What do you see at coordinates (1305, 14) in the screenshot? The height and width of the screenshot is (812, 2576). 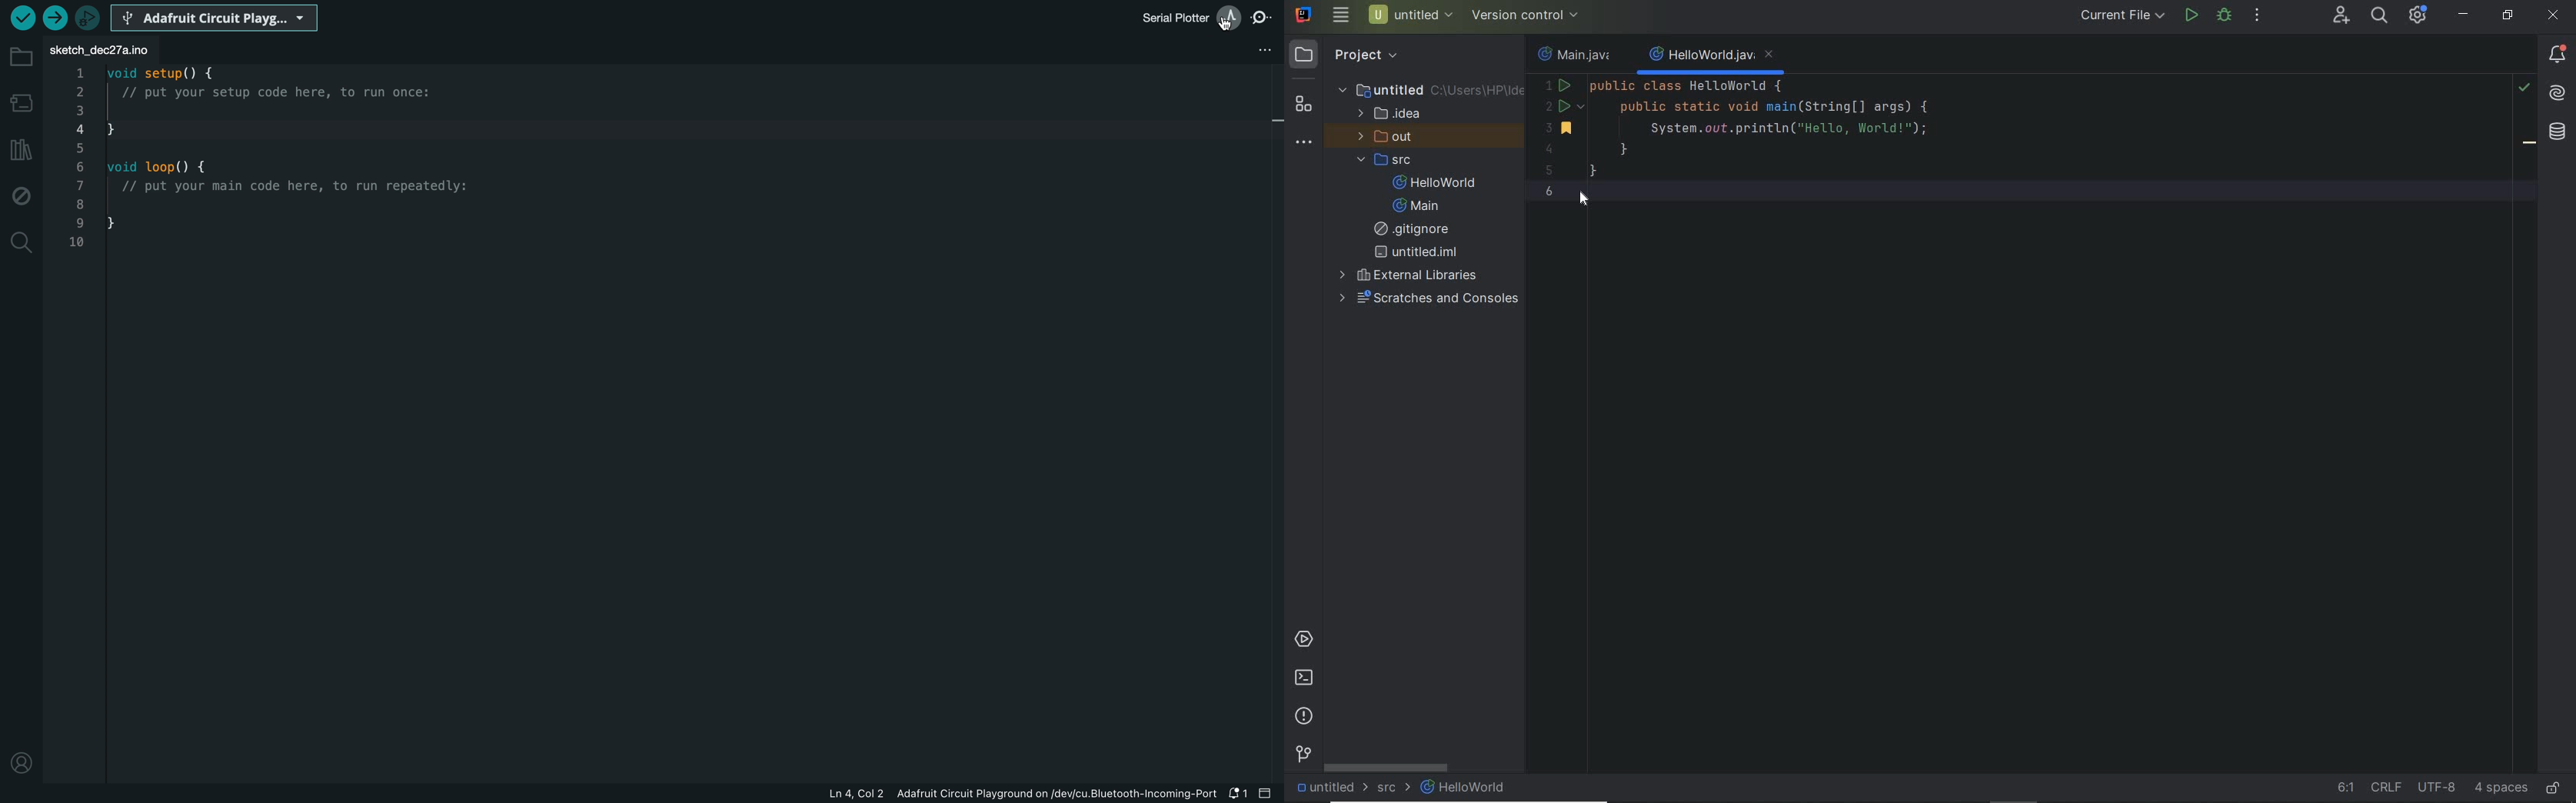 I see `system name` at bounding box center [1305, 14].